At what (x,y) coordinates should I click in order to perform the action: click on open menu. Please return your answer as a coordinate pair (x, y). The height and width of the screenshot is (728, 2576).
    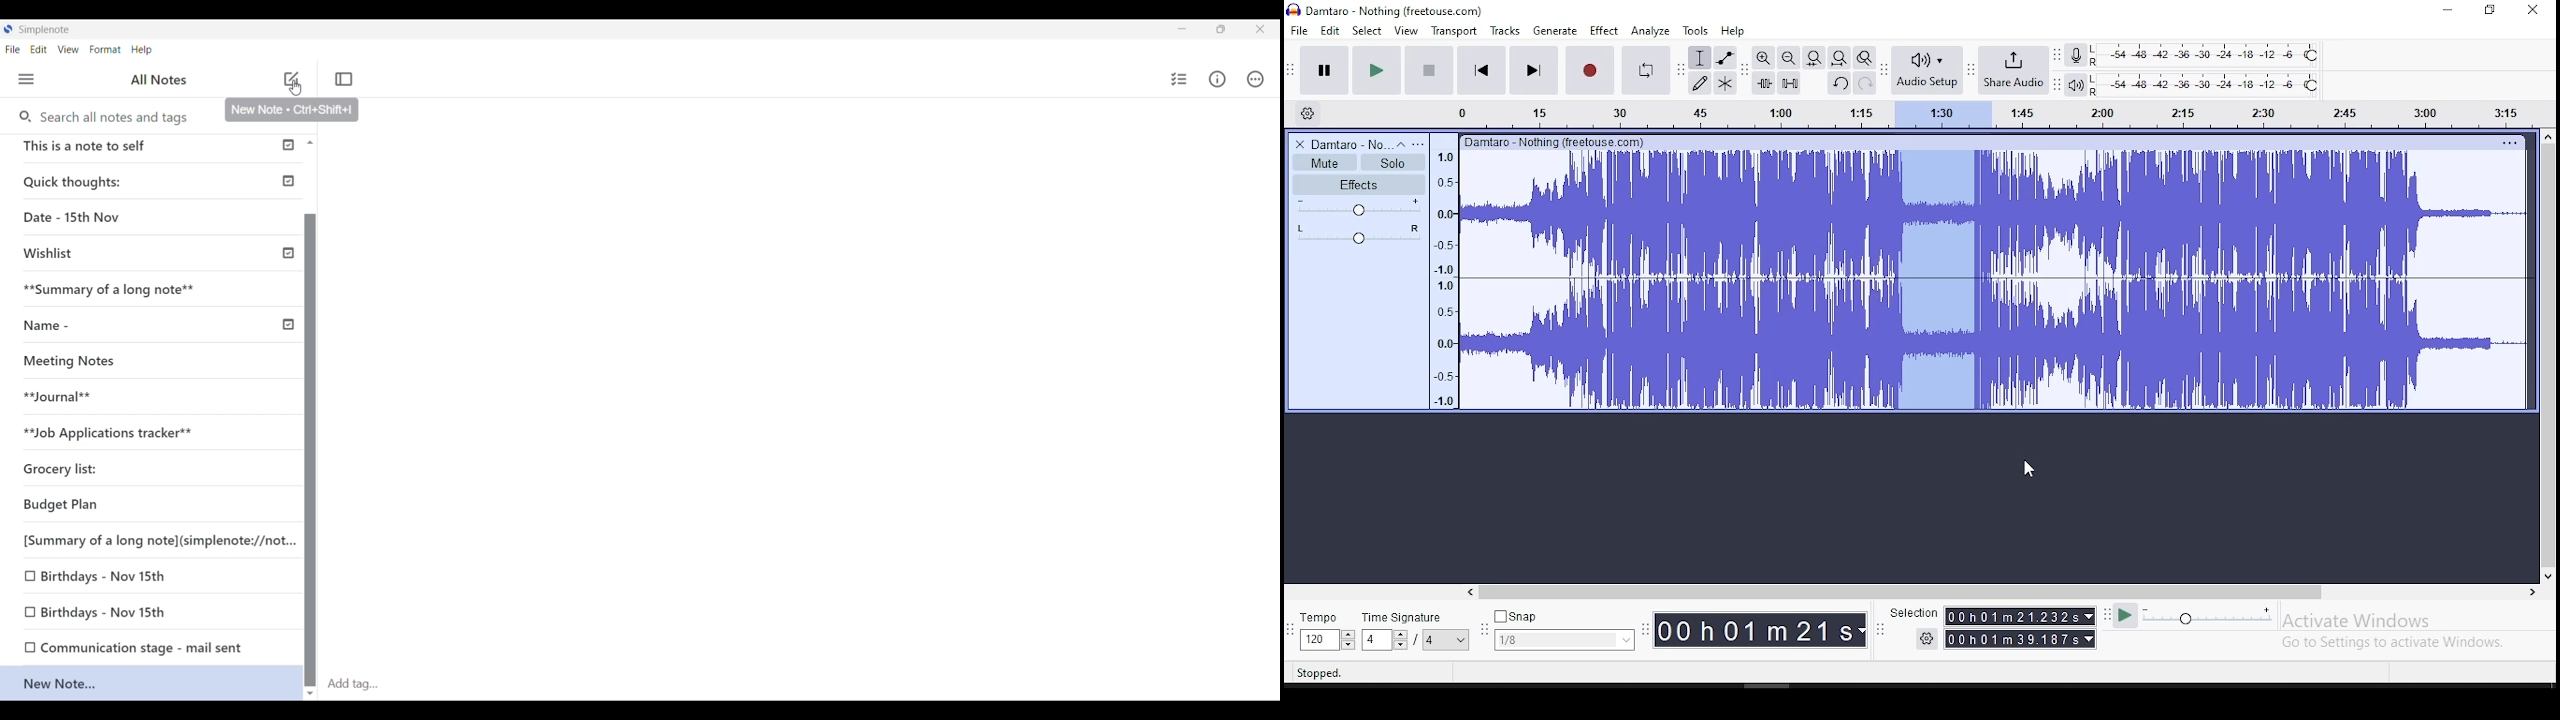
    Looking at the image, I should click on (1418, 144).